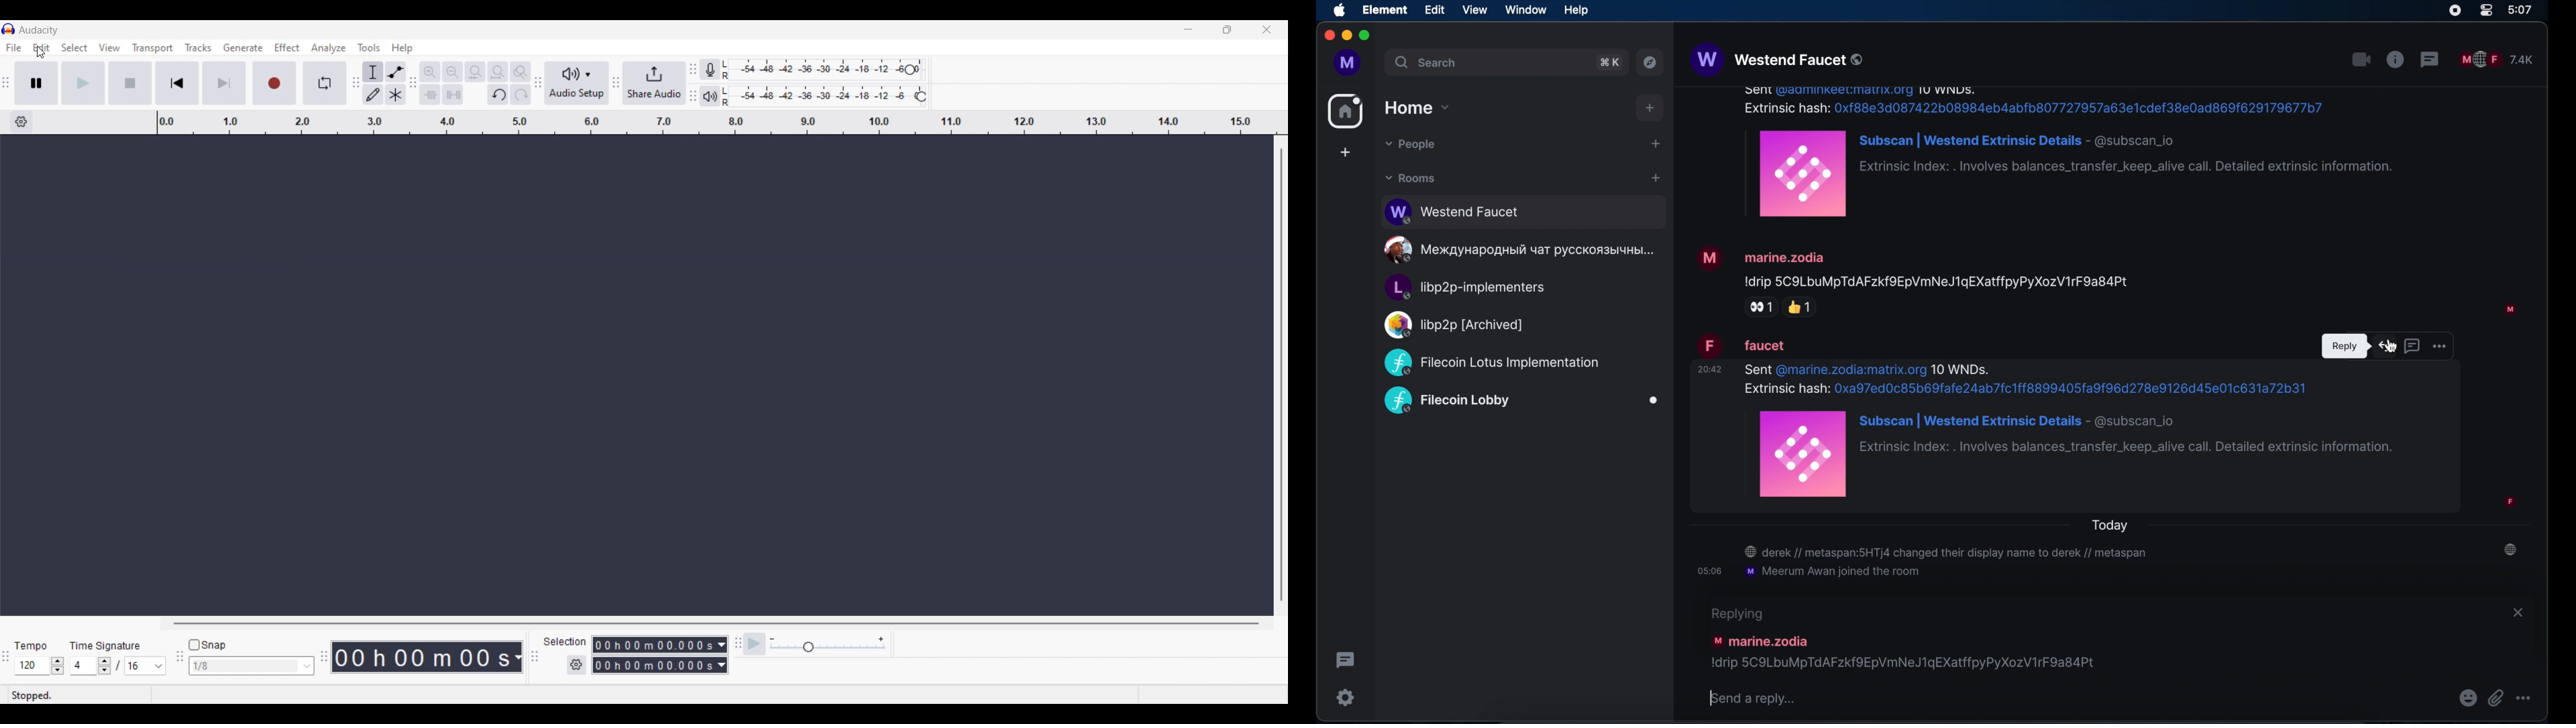  Describe the element at coordinates (1411, 145) in the screenshot. I see `people dropdown` at that location.